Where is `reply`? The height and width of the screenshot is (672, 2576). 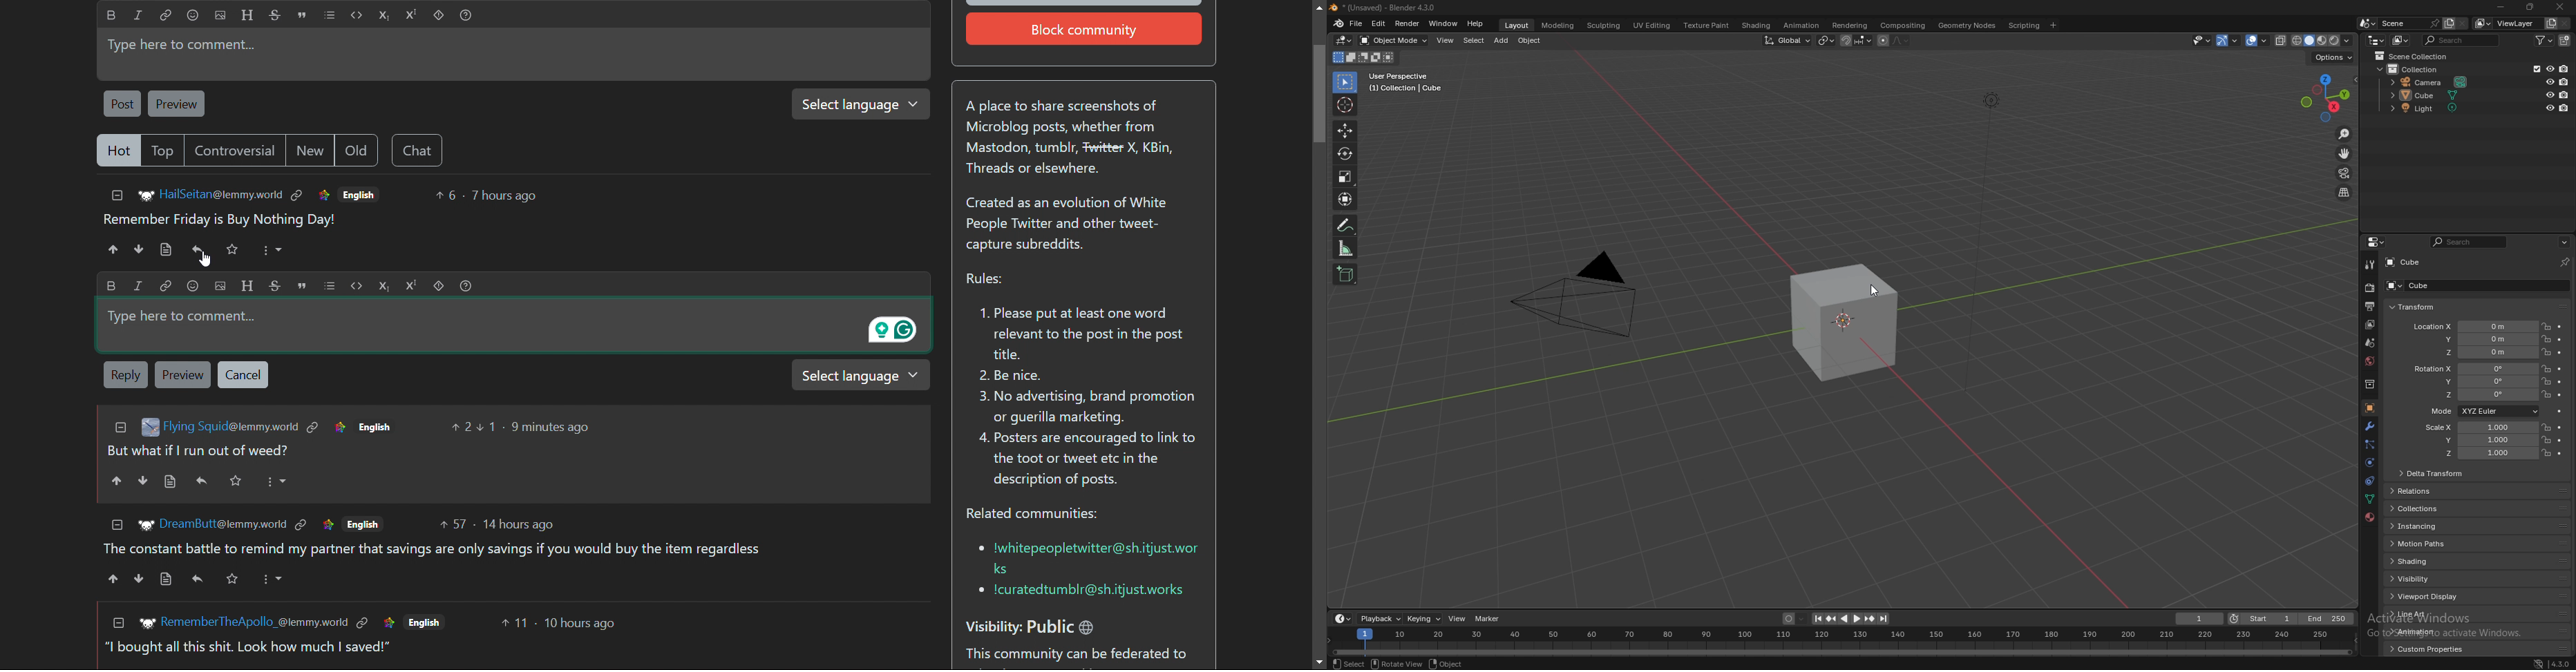
reply is located at coordinates (193, 579).